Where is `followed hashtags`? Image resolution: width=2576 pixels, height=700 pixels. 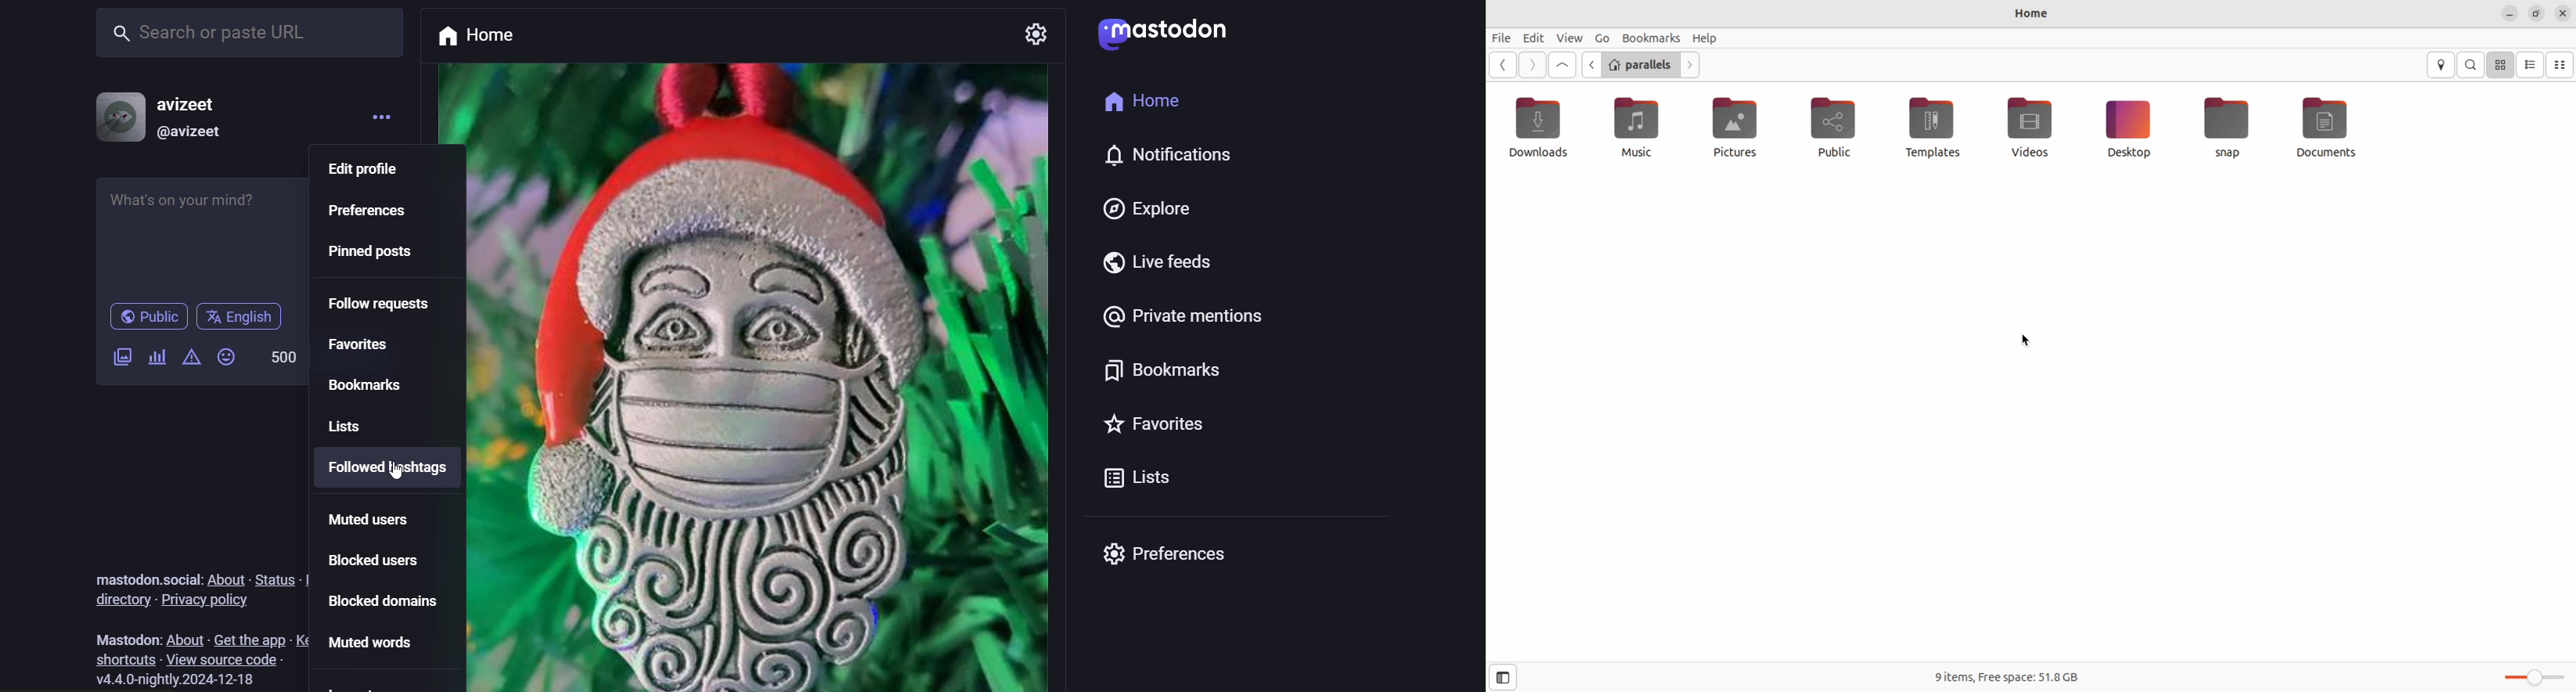
followed hashtags is located at coordinates (384, 472).